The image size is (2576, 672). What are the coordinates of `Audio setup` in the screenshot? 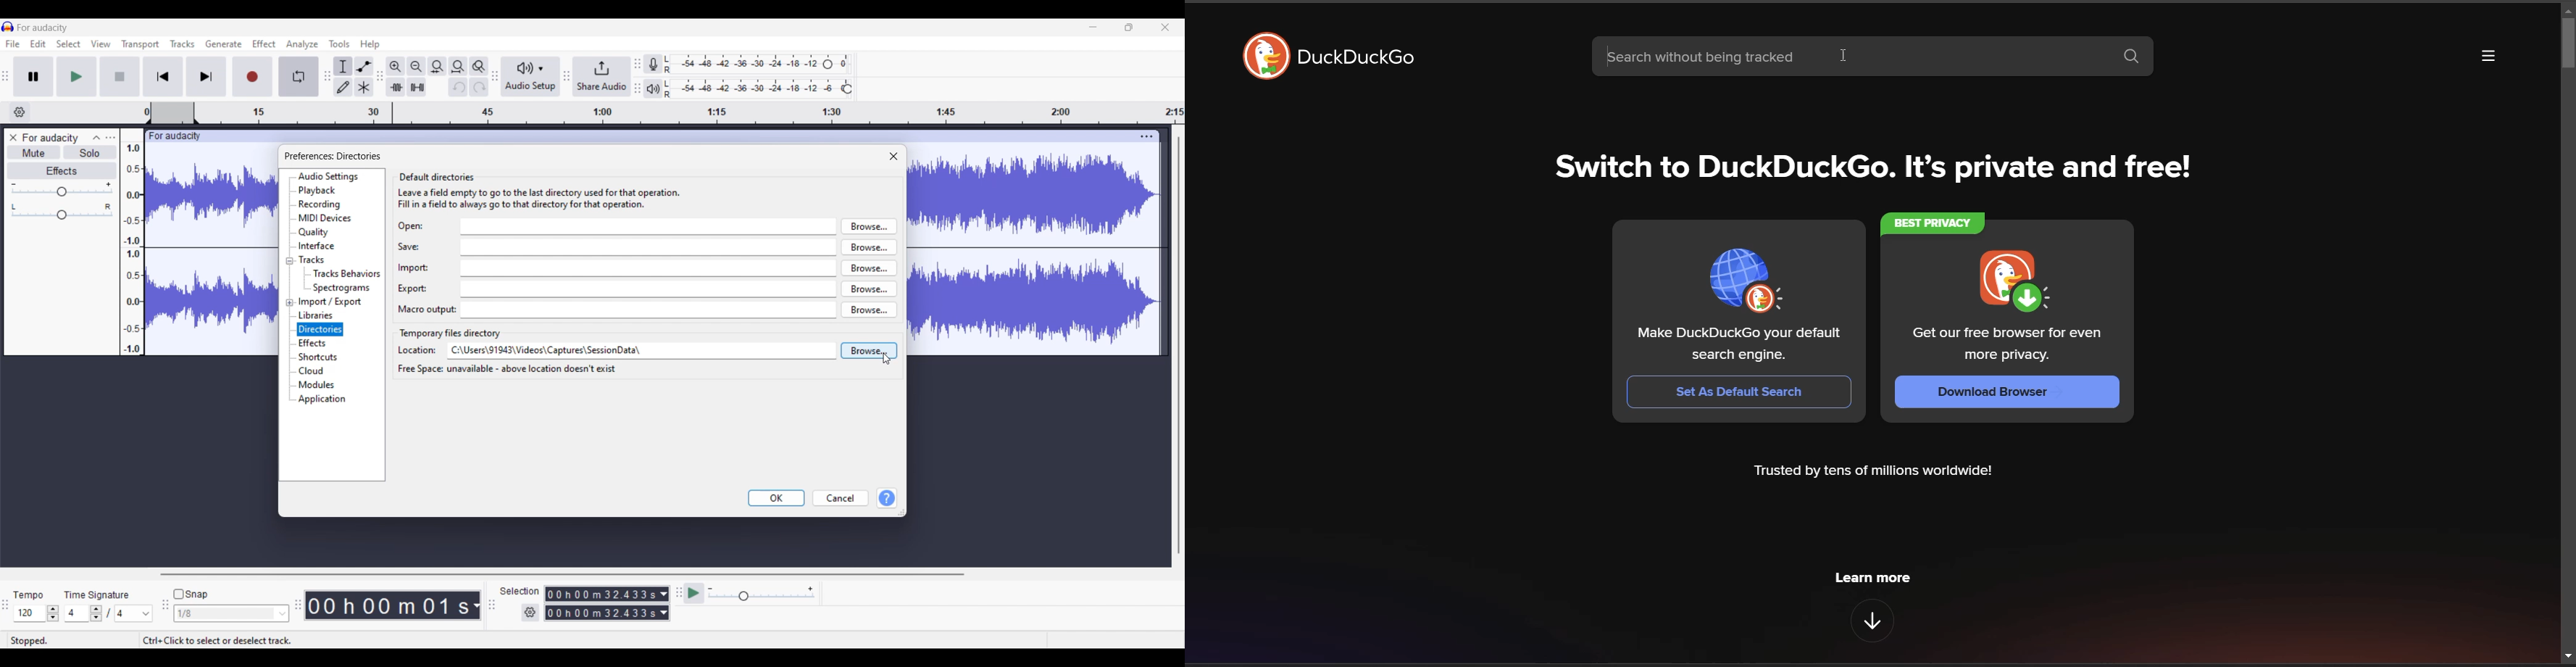 It's located at (531, 76).